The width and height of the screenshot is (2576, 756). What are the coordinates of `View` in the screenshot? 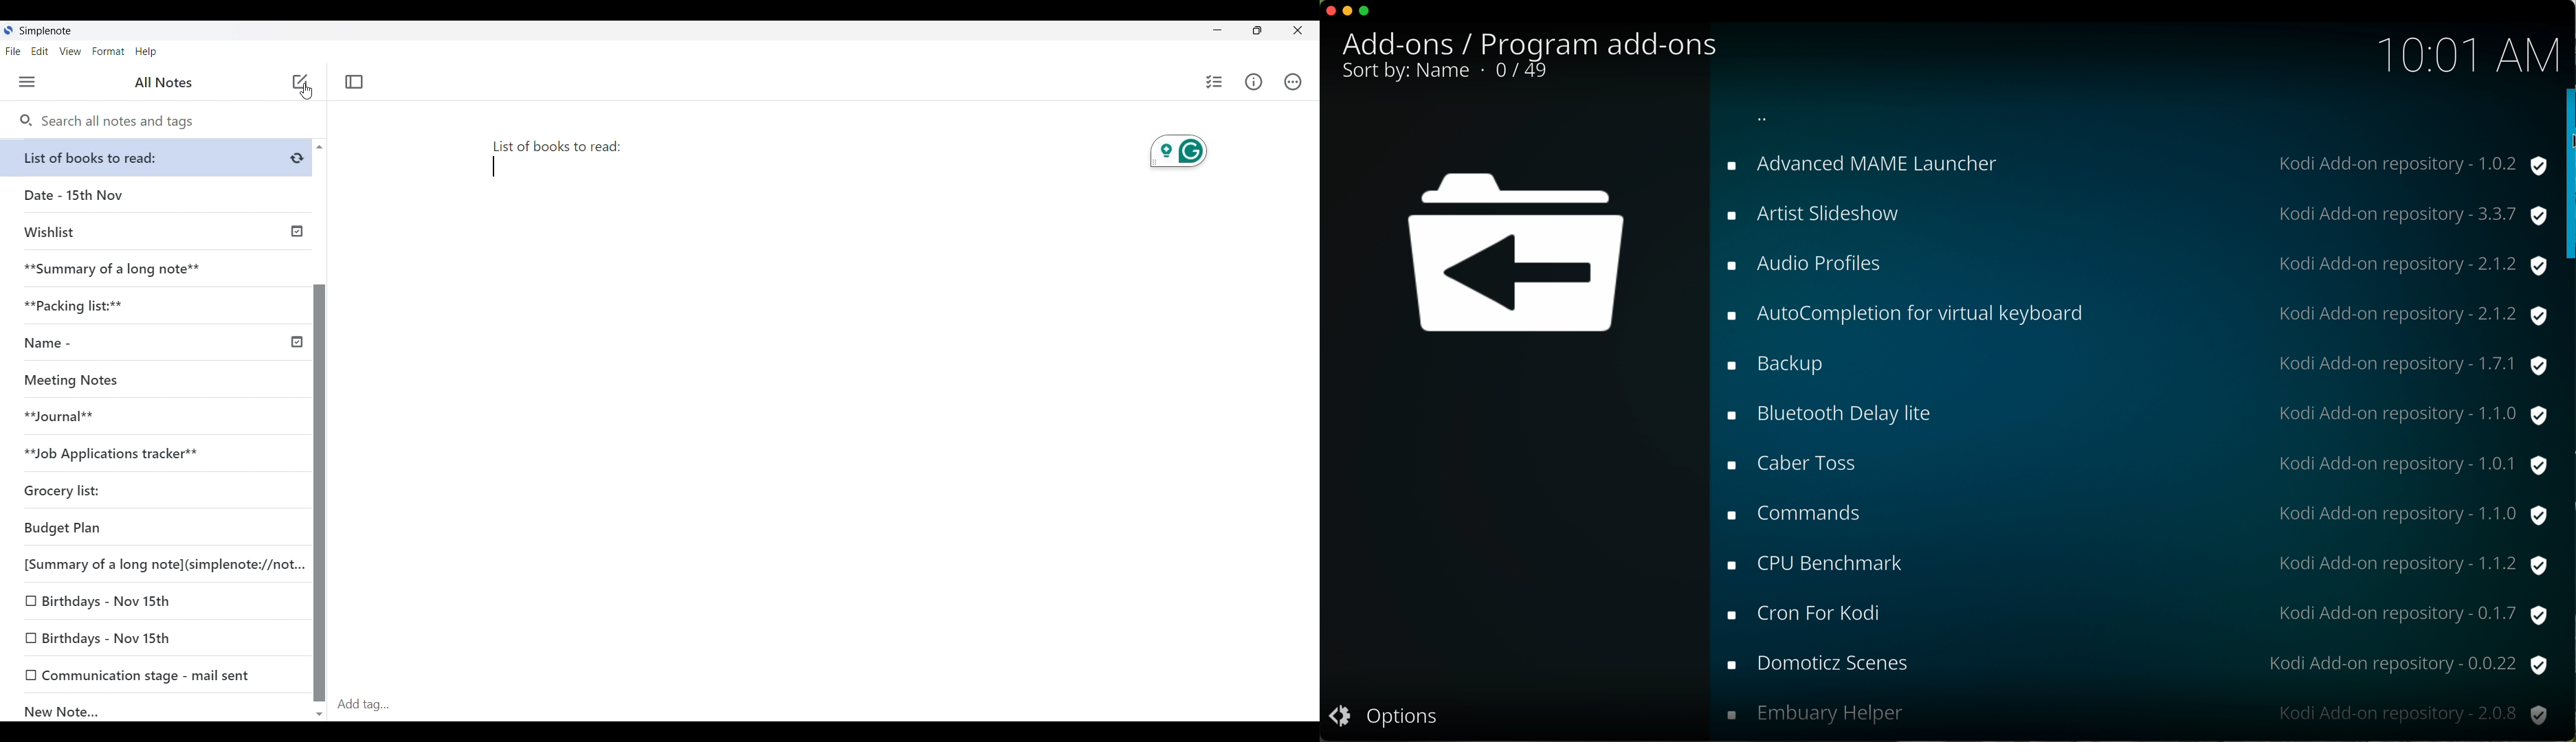 It's located at (71, 52).